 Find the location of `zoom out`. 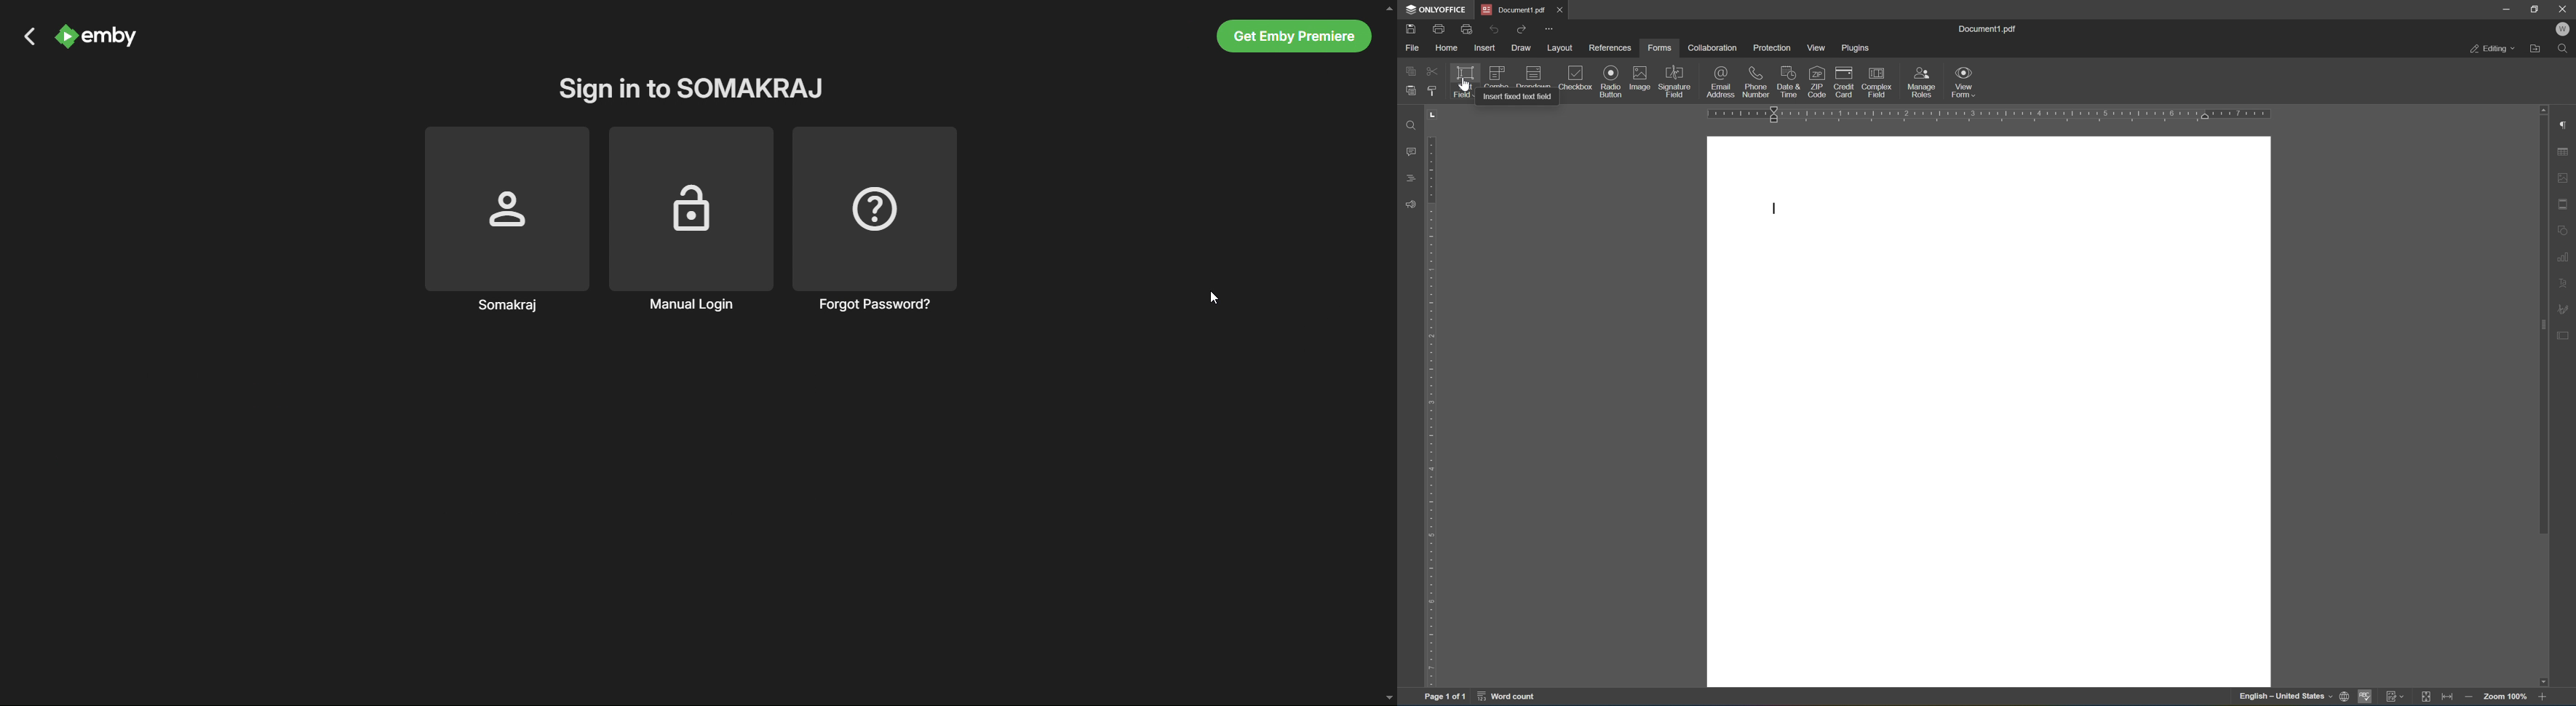

zoom out is located at coordinates (2545, 697).